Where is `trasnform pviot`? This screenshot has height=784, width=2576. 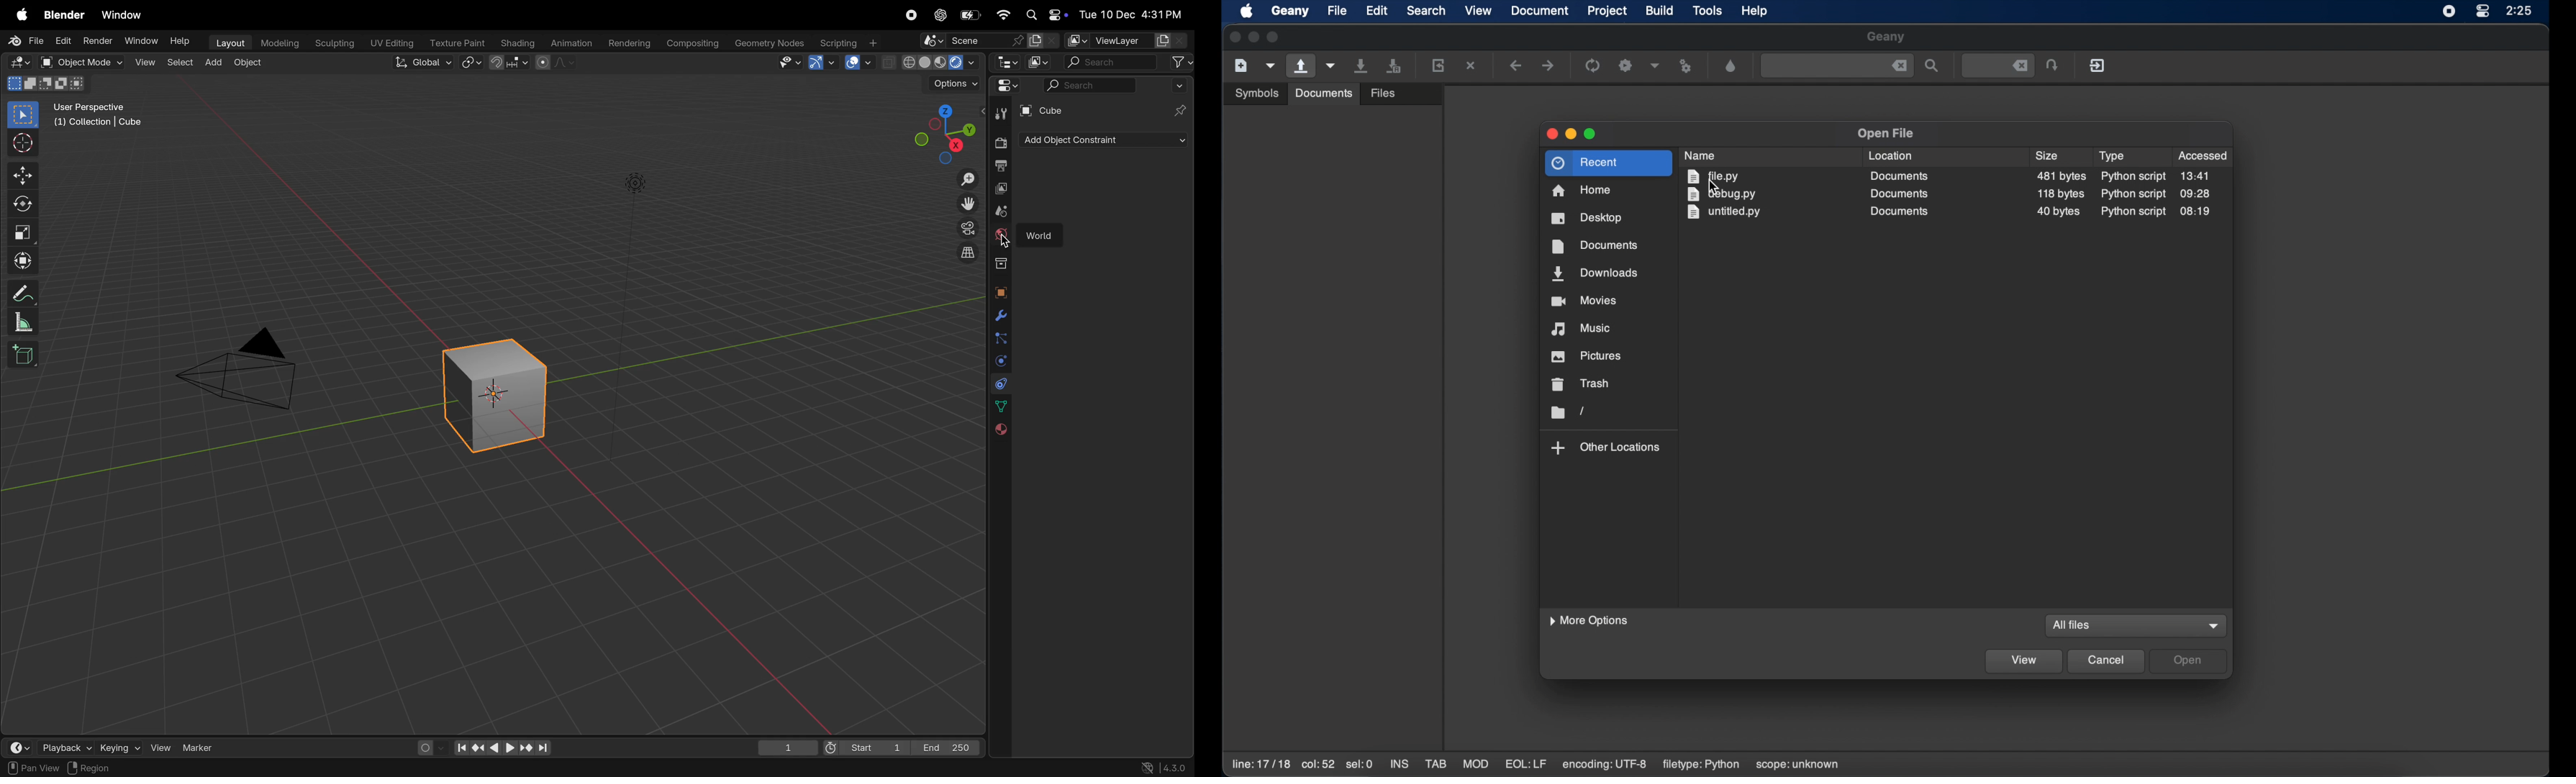
trasnform pviot is located at coordinates (473, 62).